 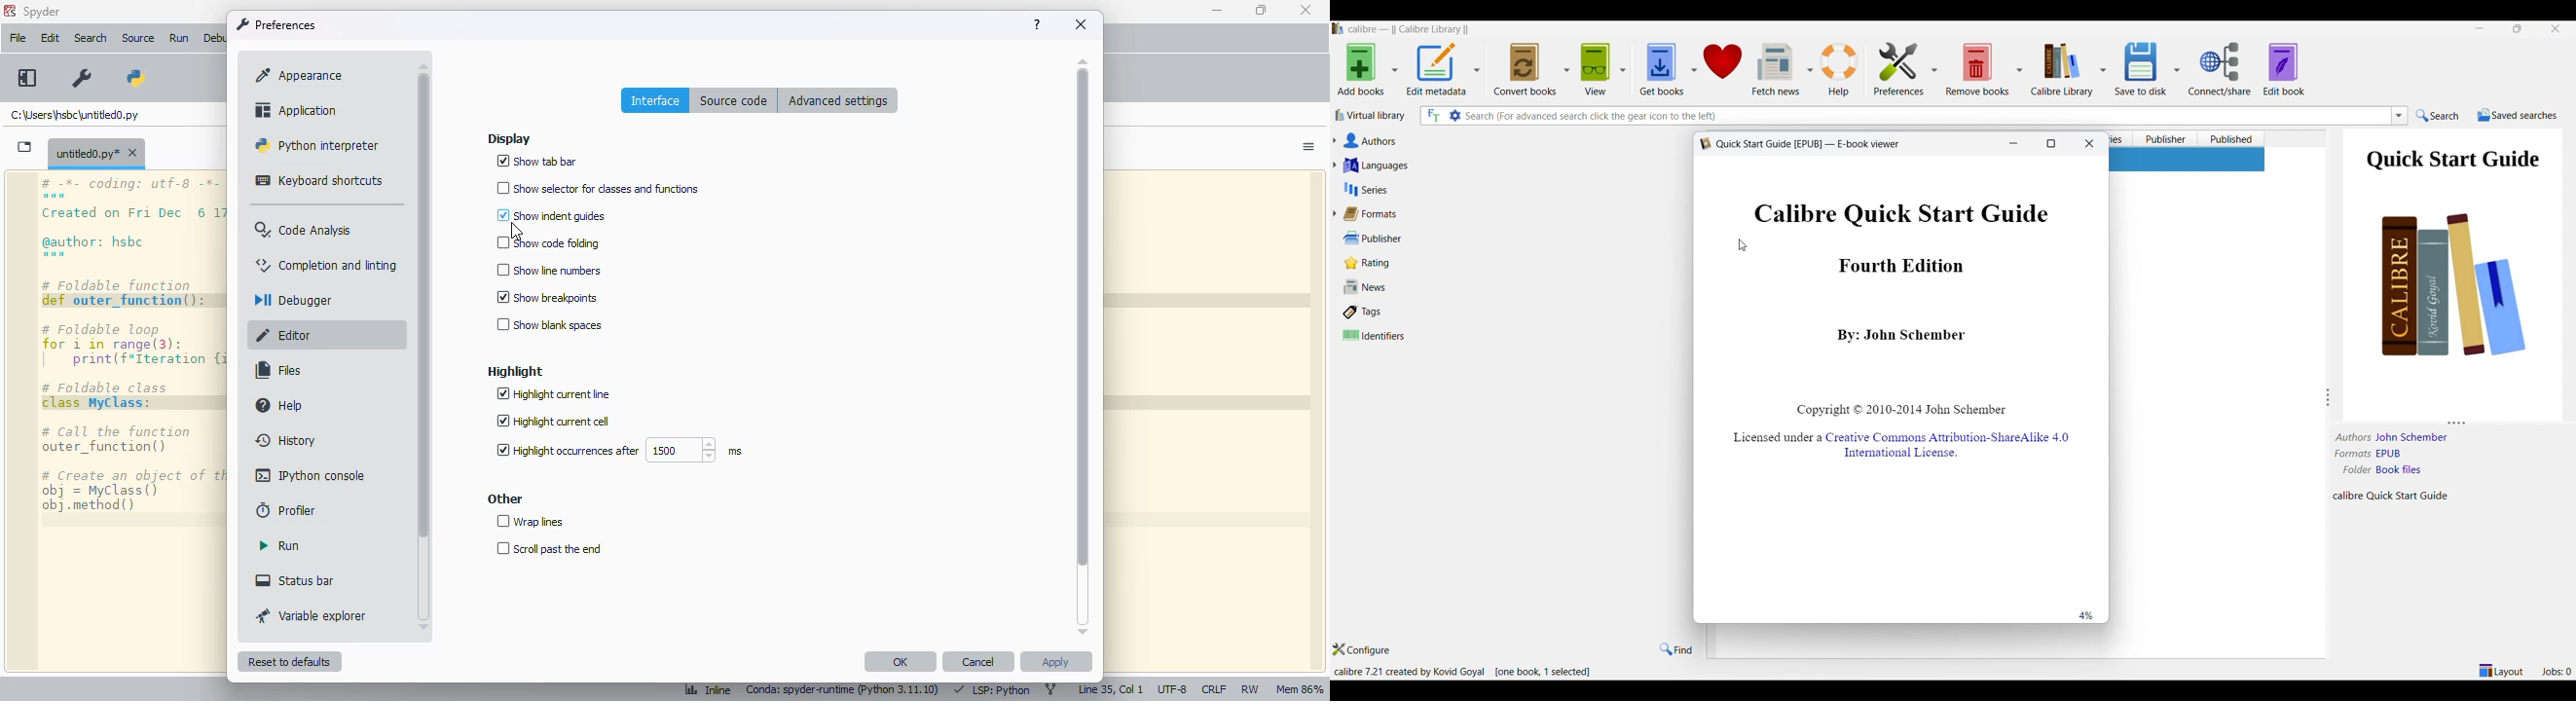 What do you see at coordinates (548, 270) in the screenshot?
I see `show line numbers` at bounding box center [548, 270].